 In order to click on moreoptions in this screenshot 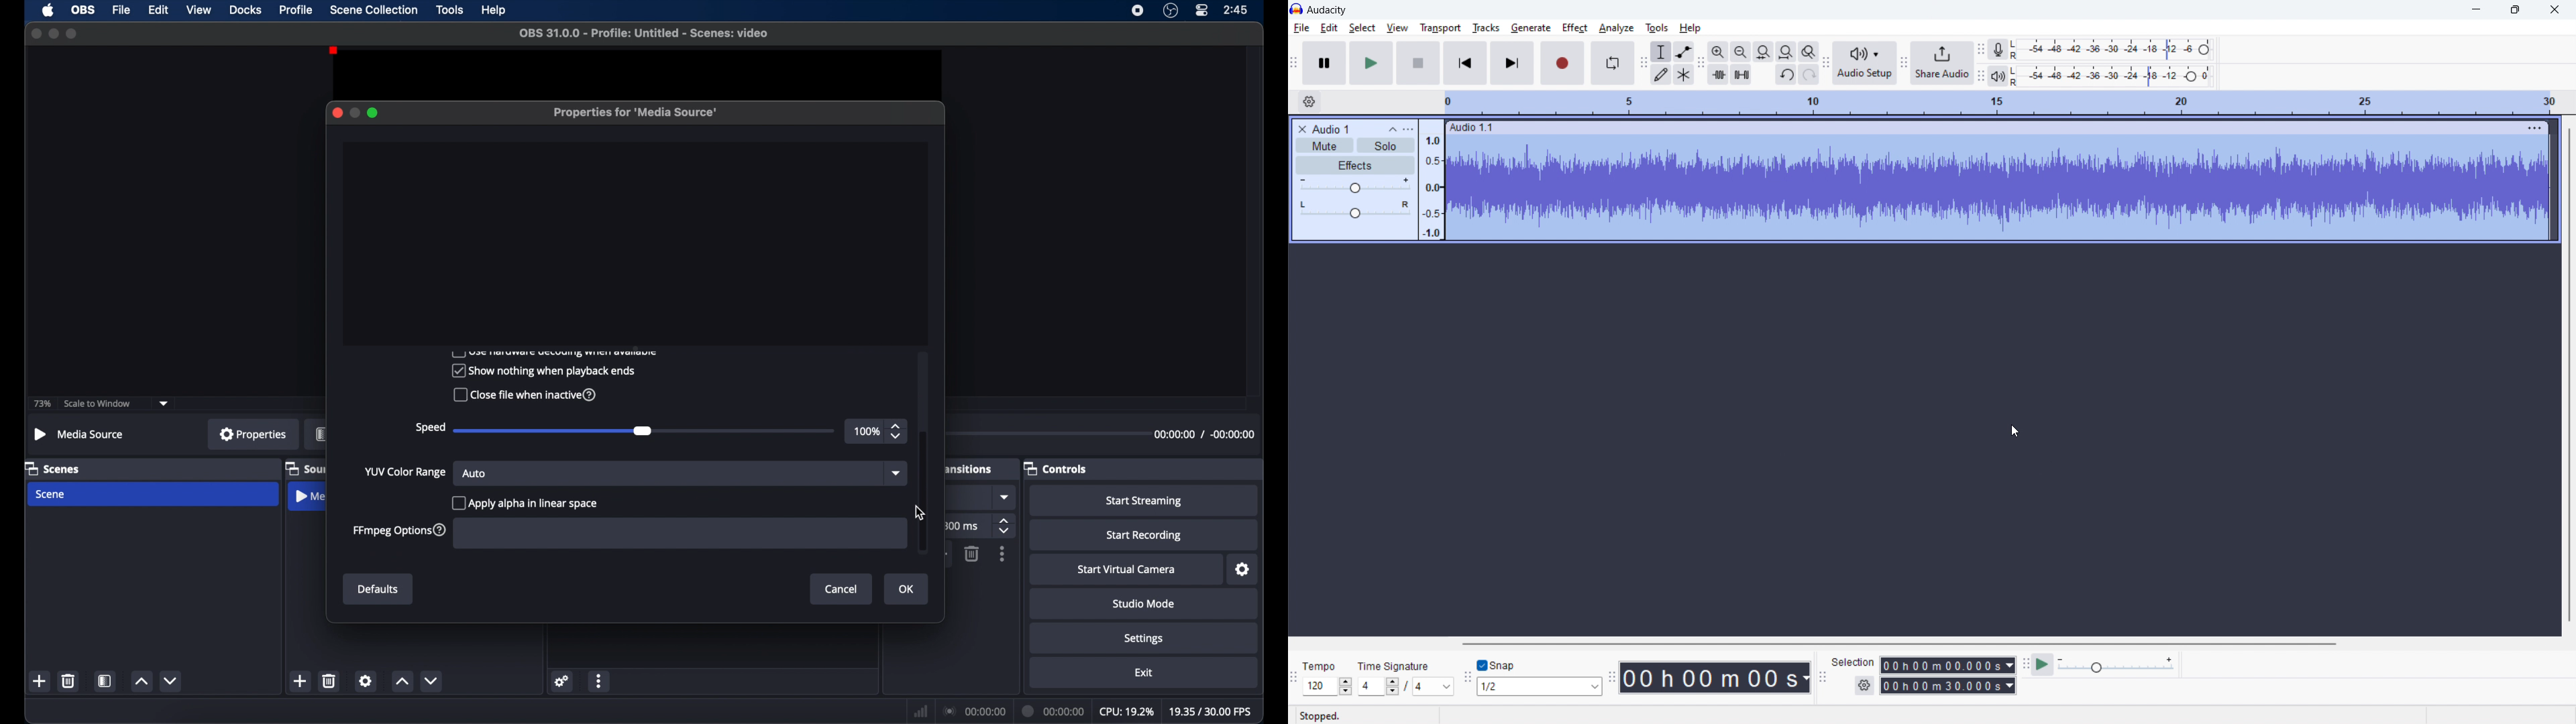, I will do `click(599, 682)`.